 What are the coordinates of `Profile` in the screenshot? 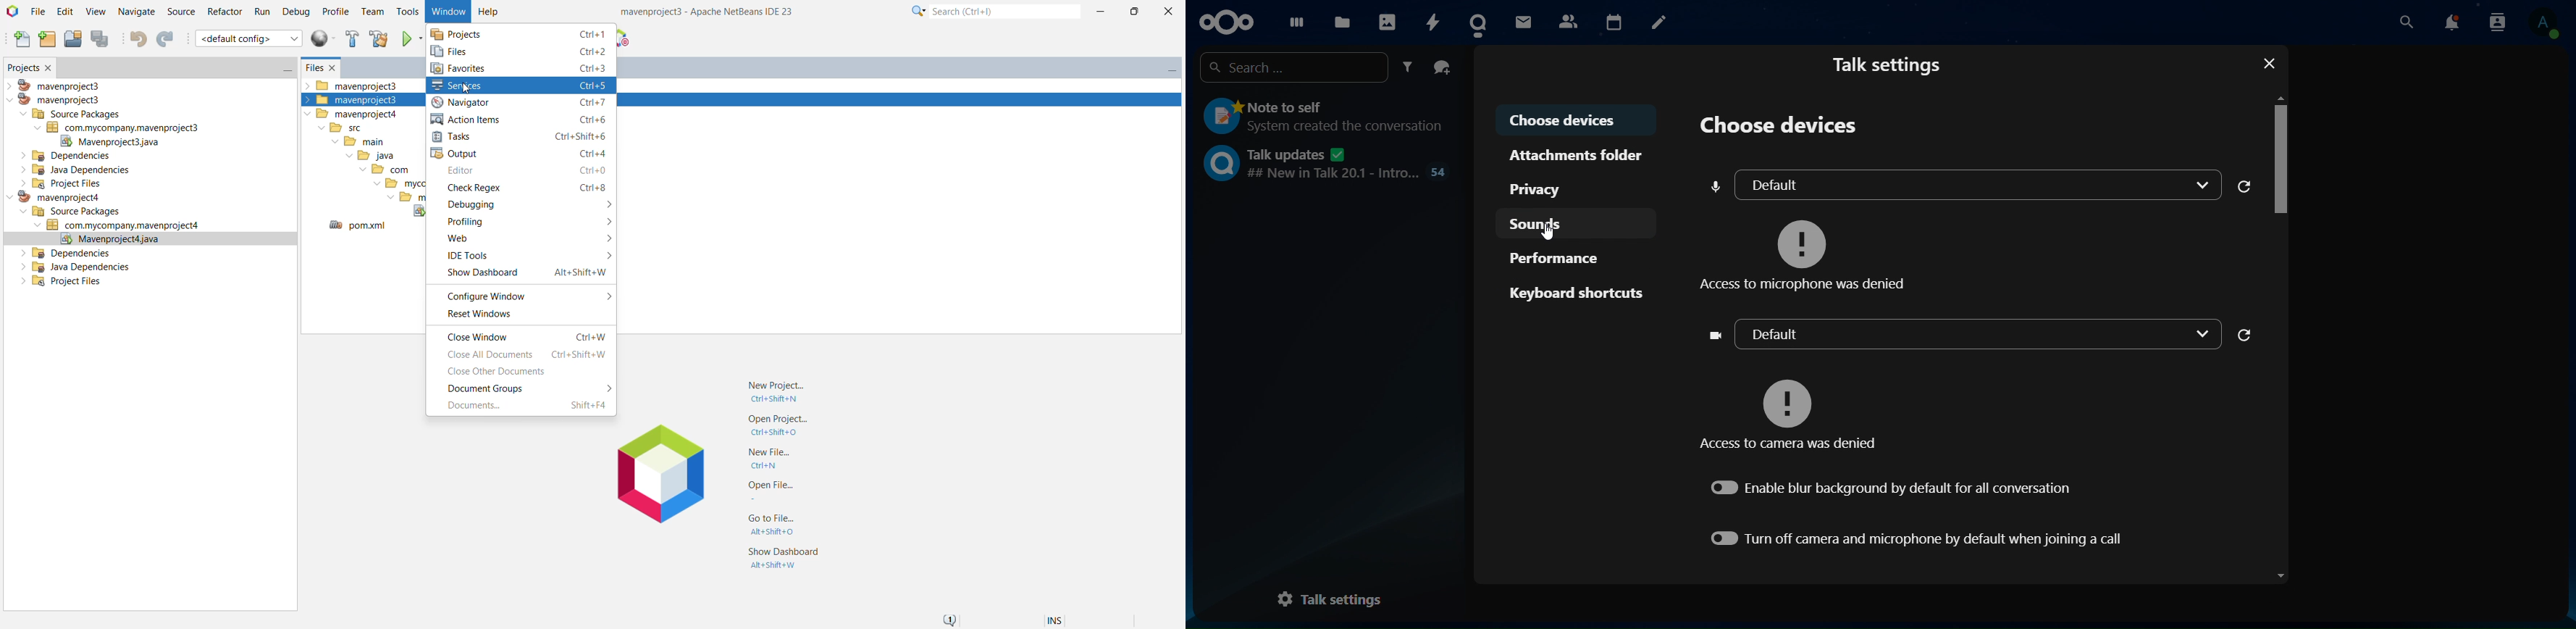 It's located at (335, 13).